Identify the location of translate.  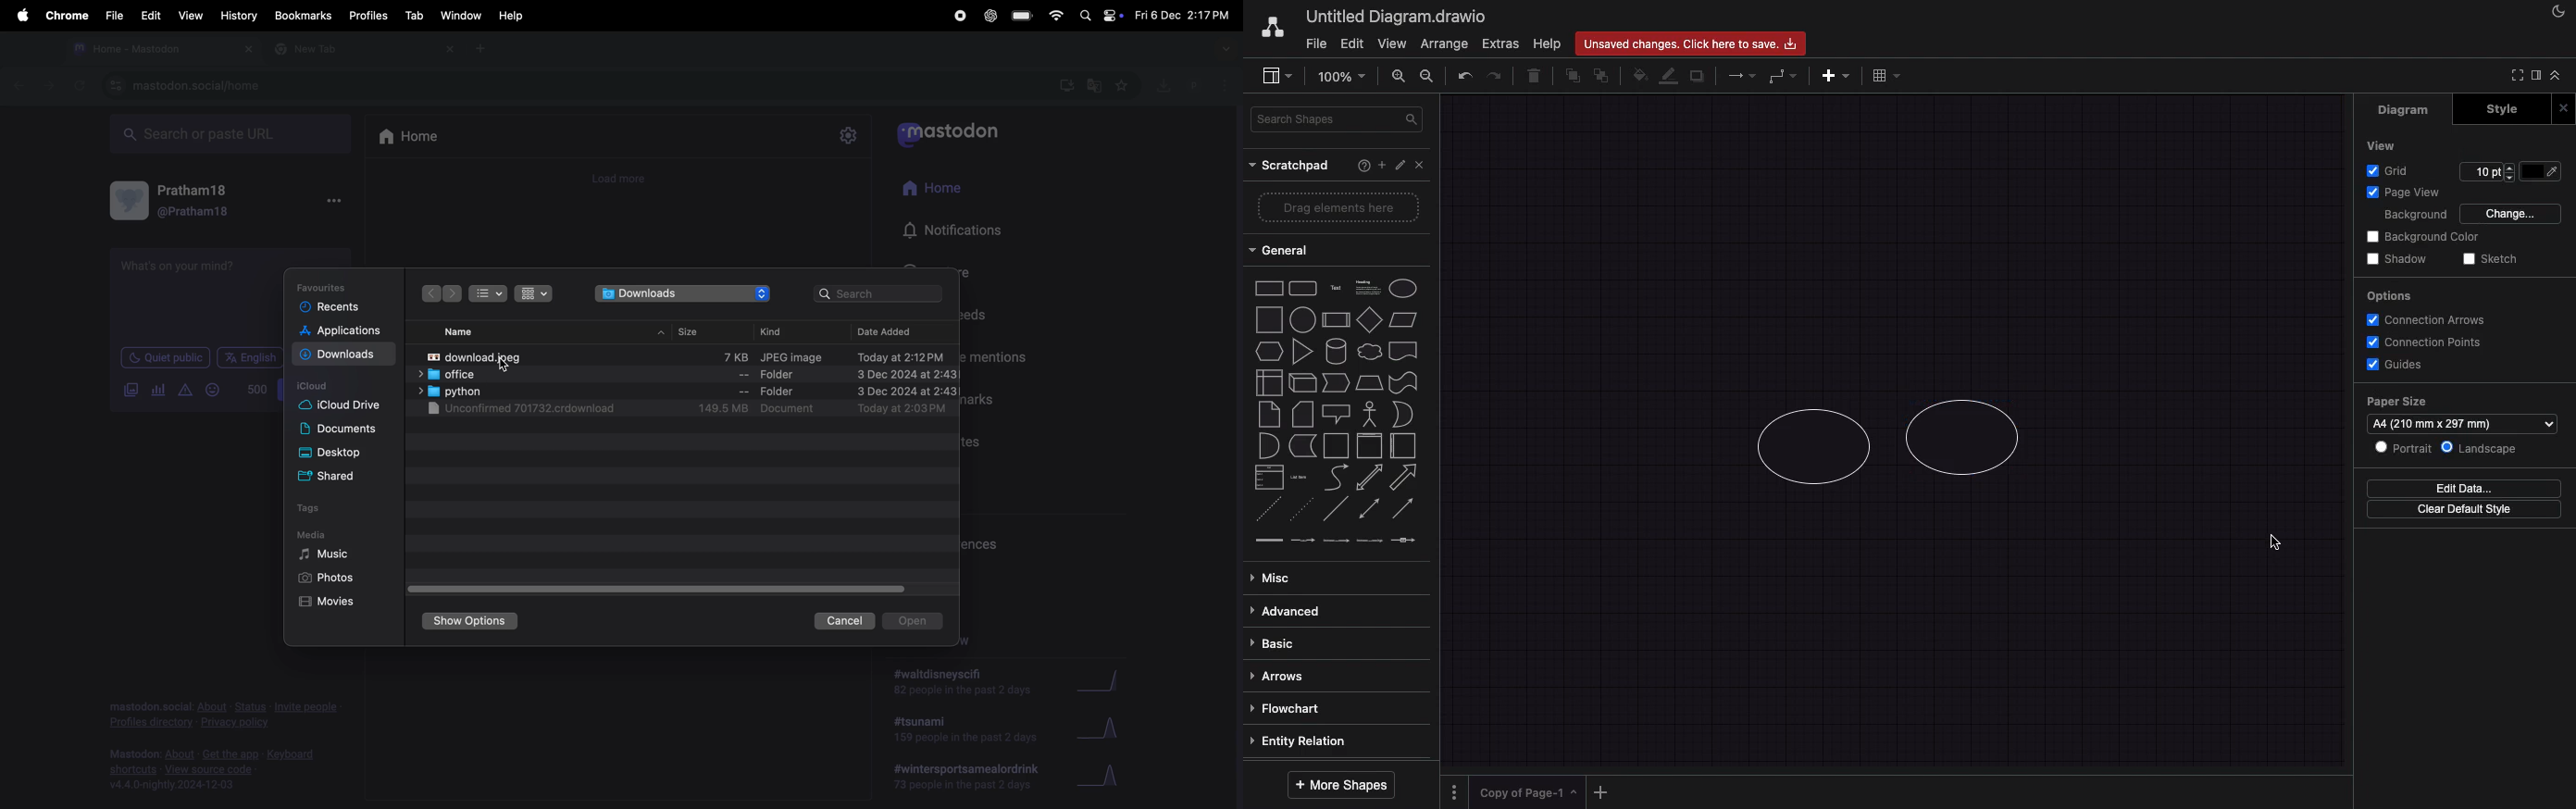
(1098, 87).